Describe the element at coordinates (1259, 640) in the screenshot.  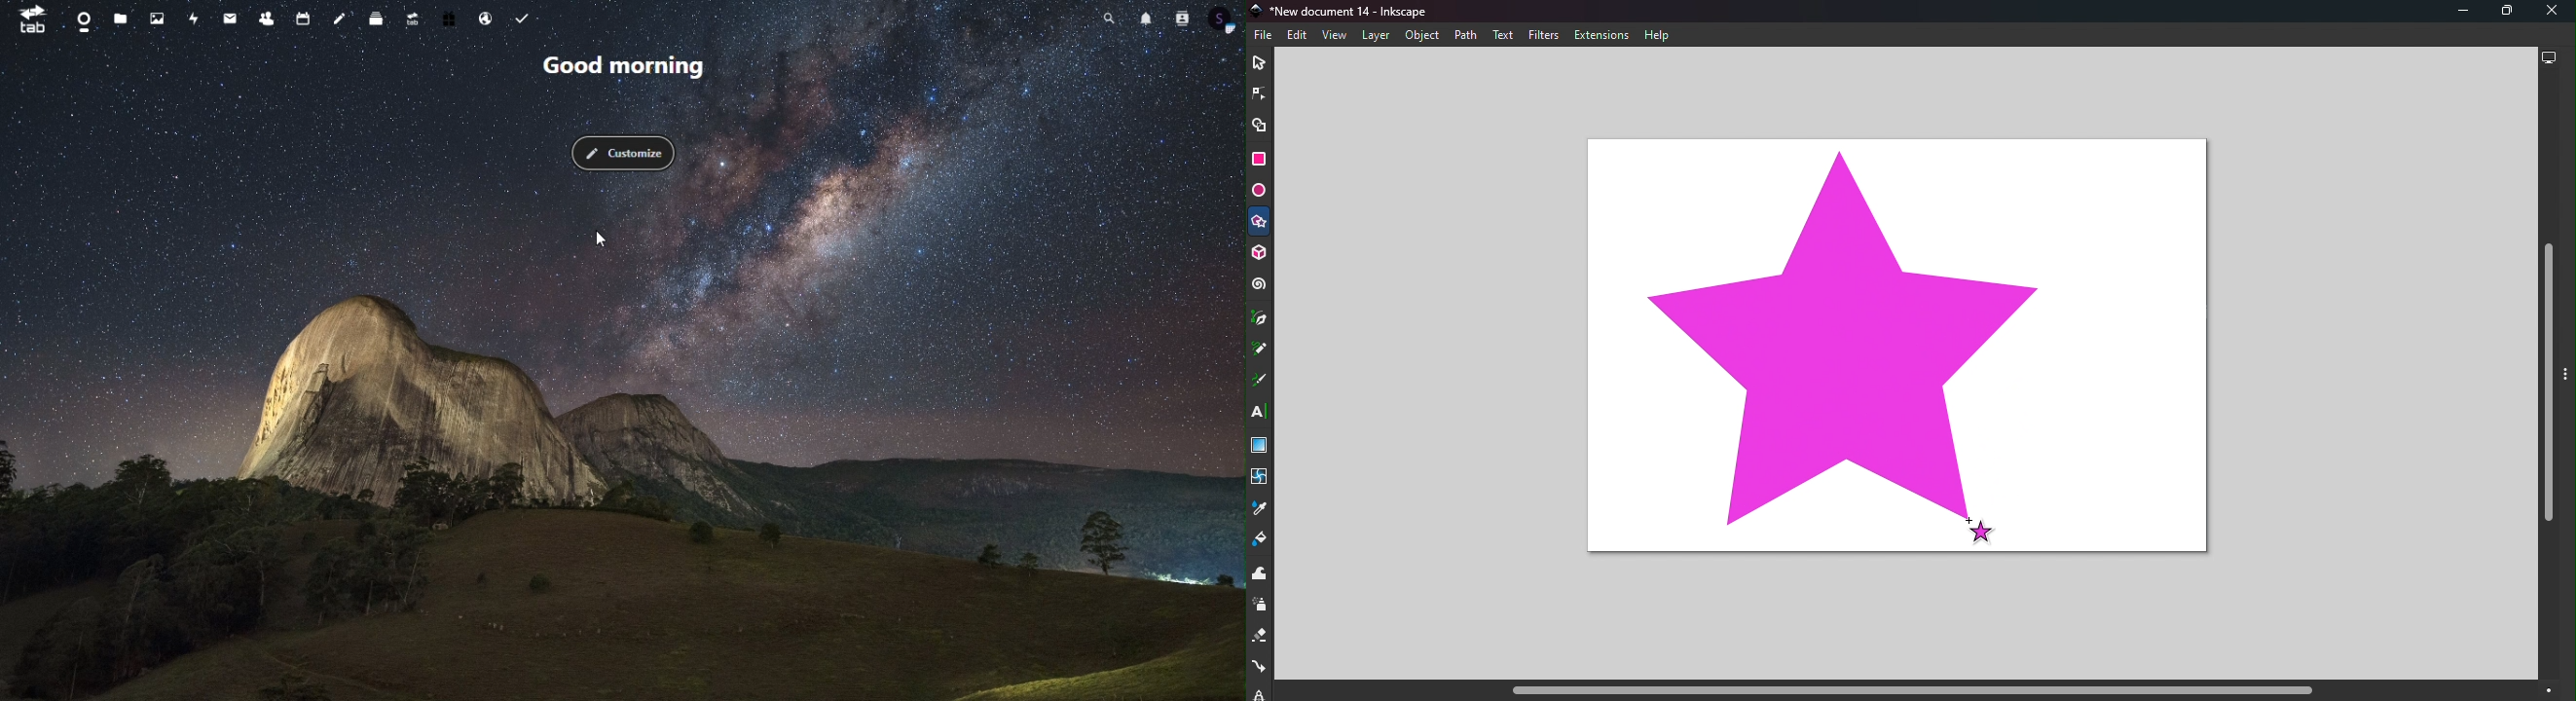
I see `Eraser tool` at that location.